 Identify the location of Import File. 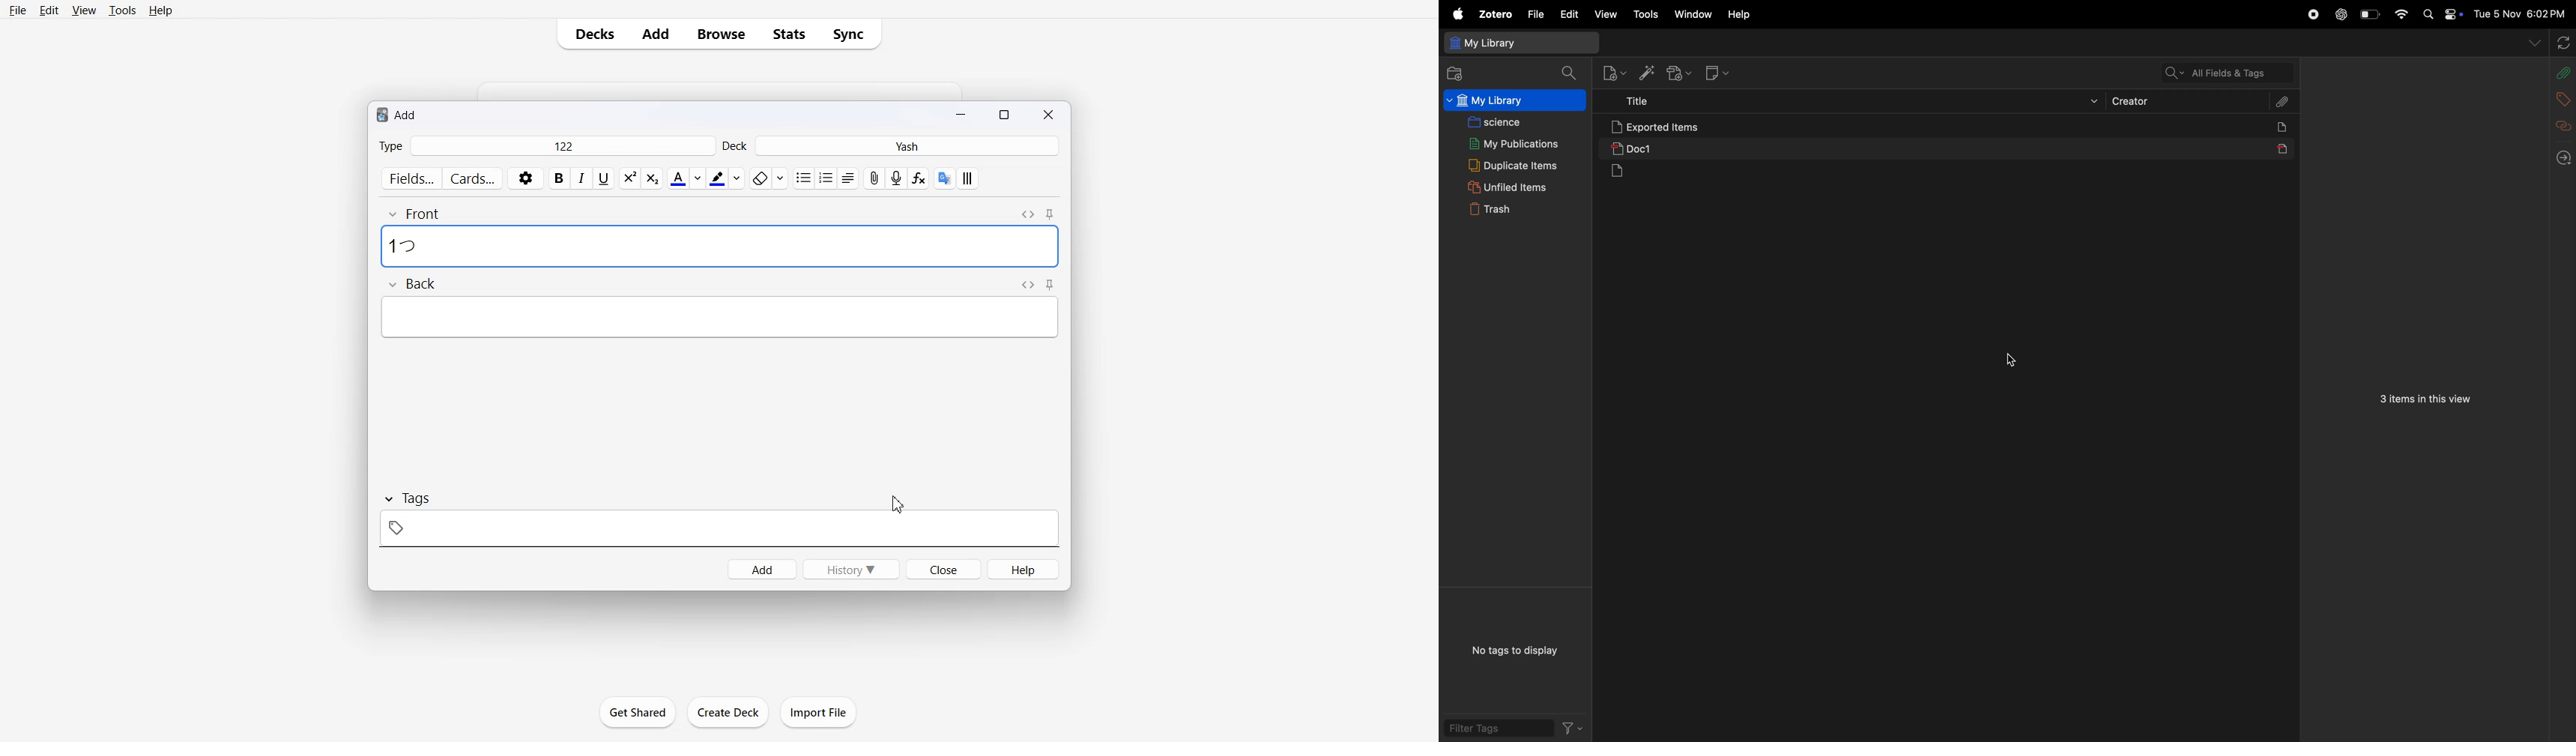
(819, 712).